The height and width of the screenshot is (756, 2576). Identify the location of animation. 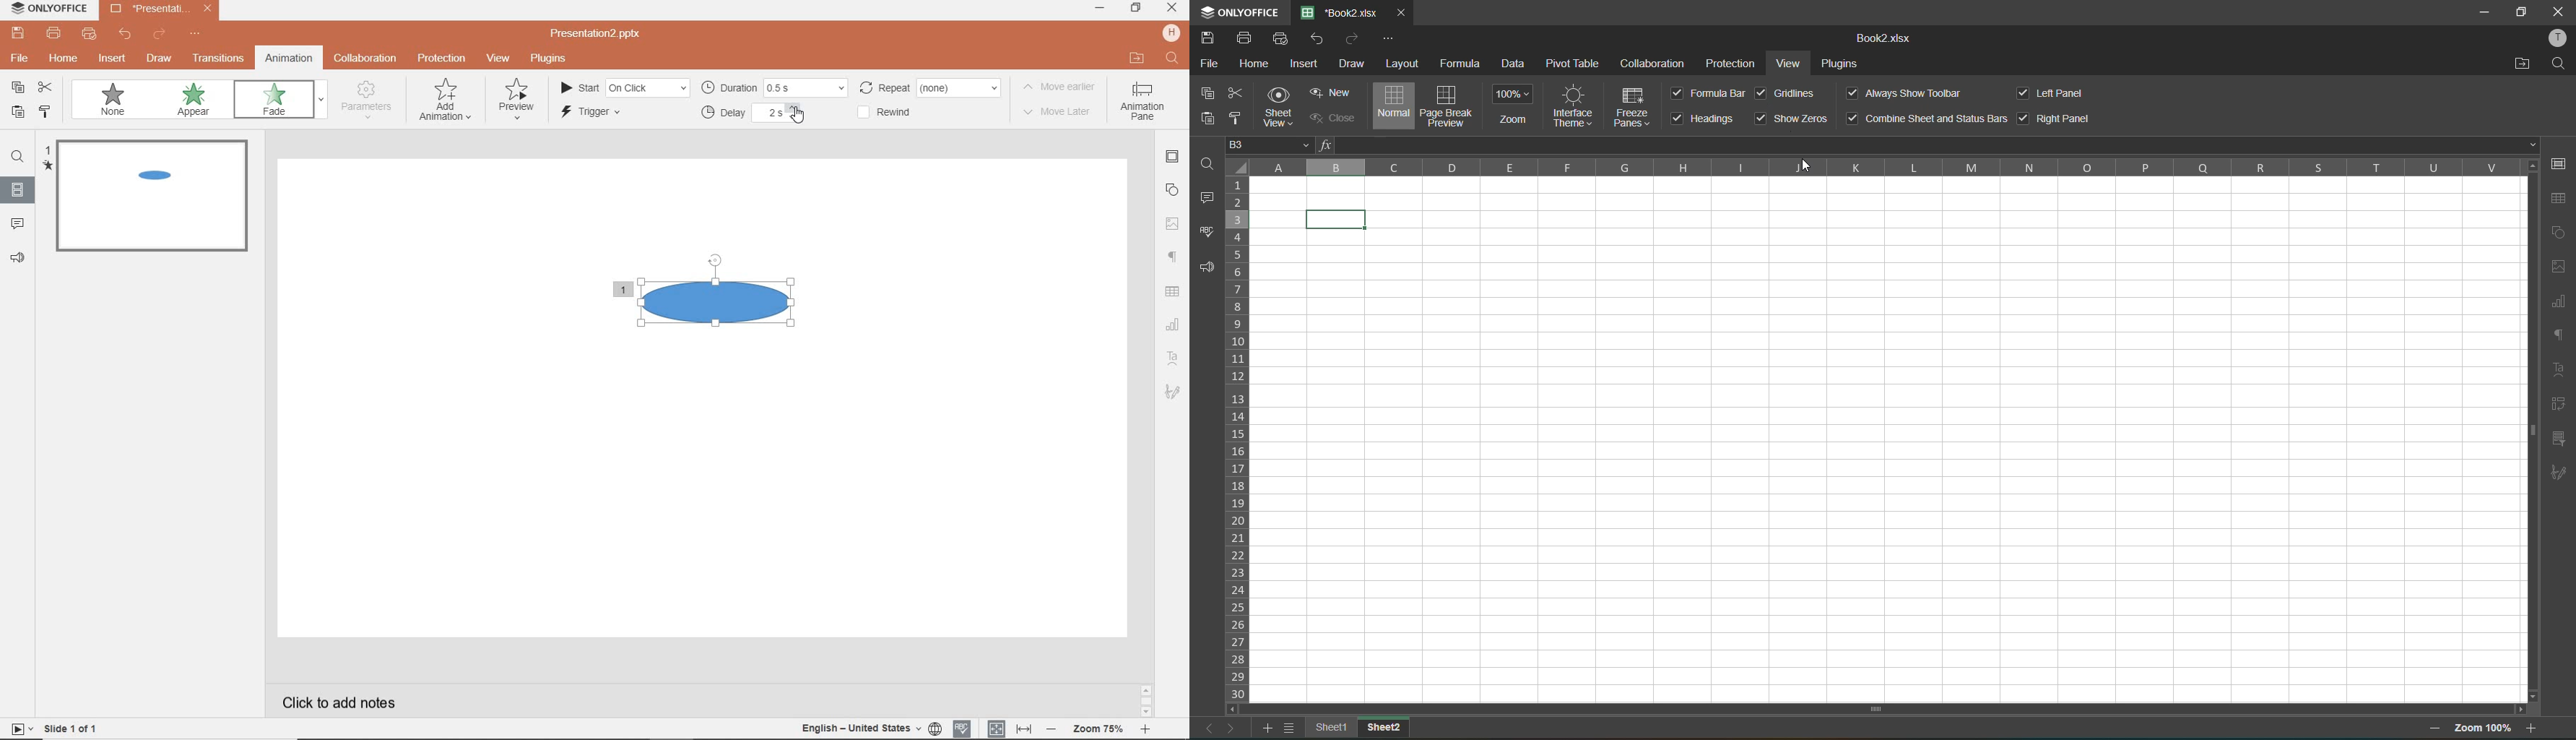
(290, 57).